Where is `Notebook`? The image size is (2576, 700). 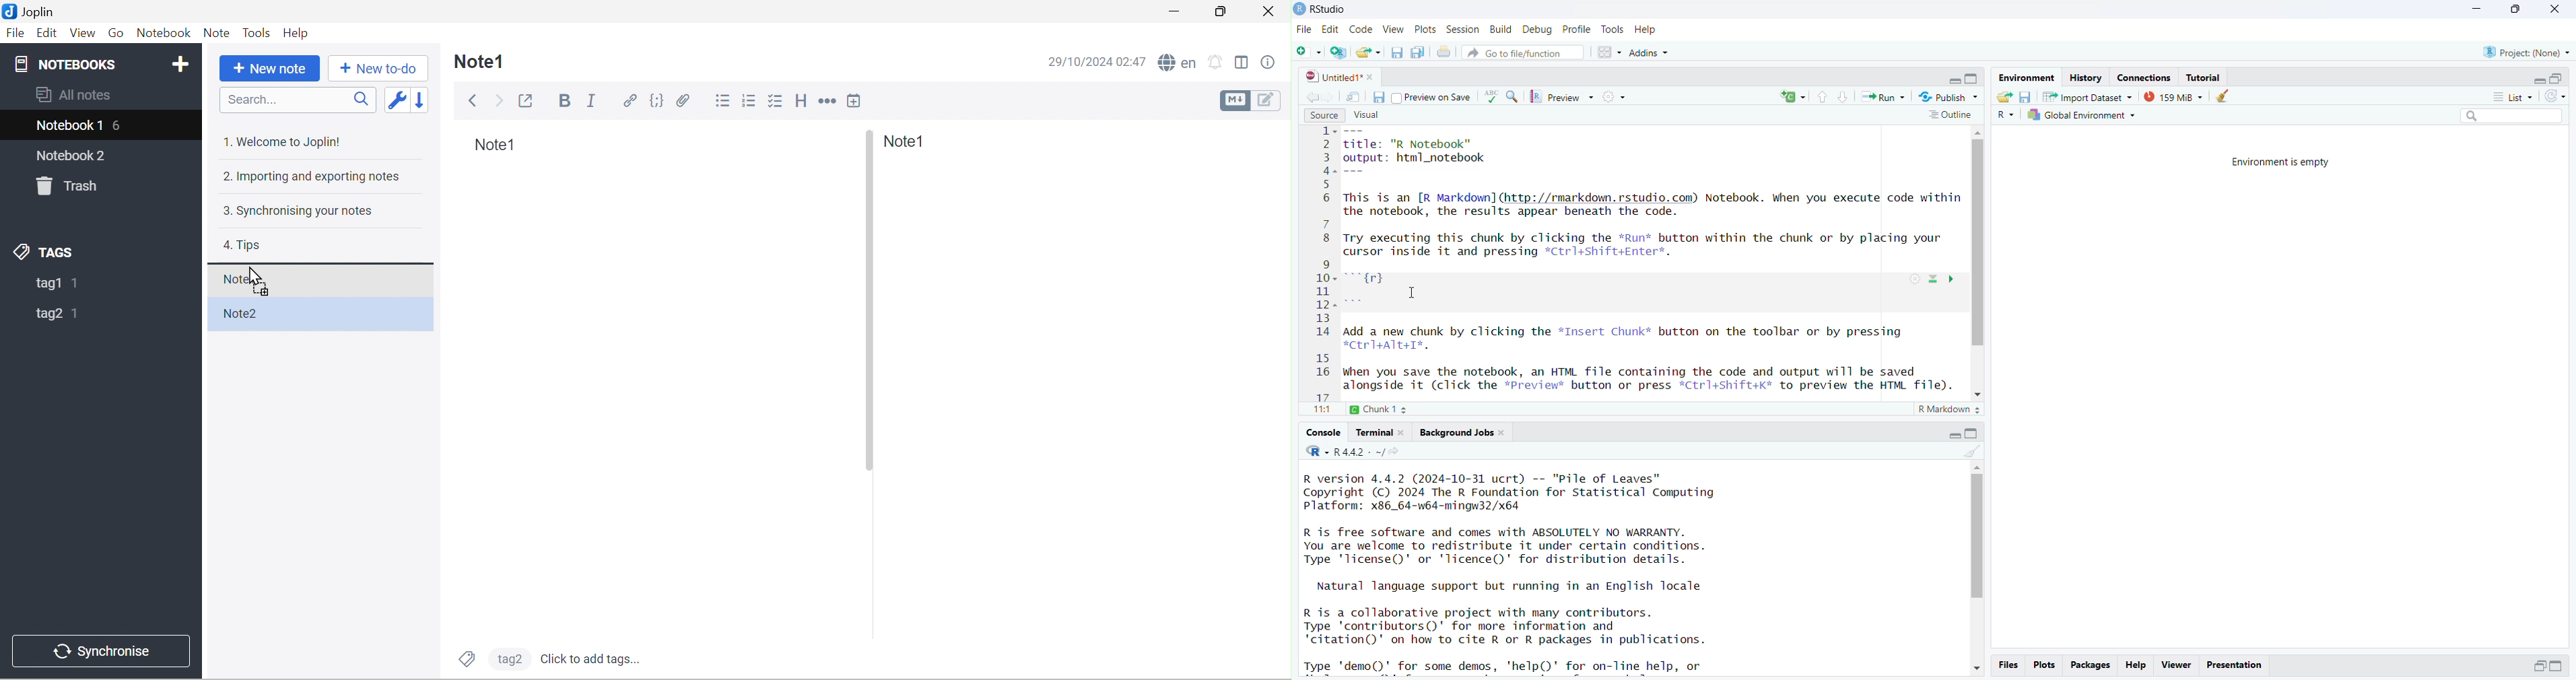 Notebook is located at coordinates (164, 33).